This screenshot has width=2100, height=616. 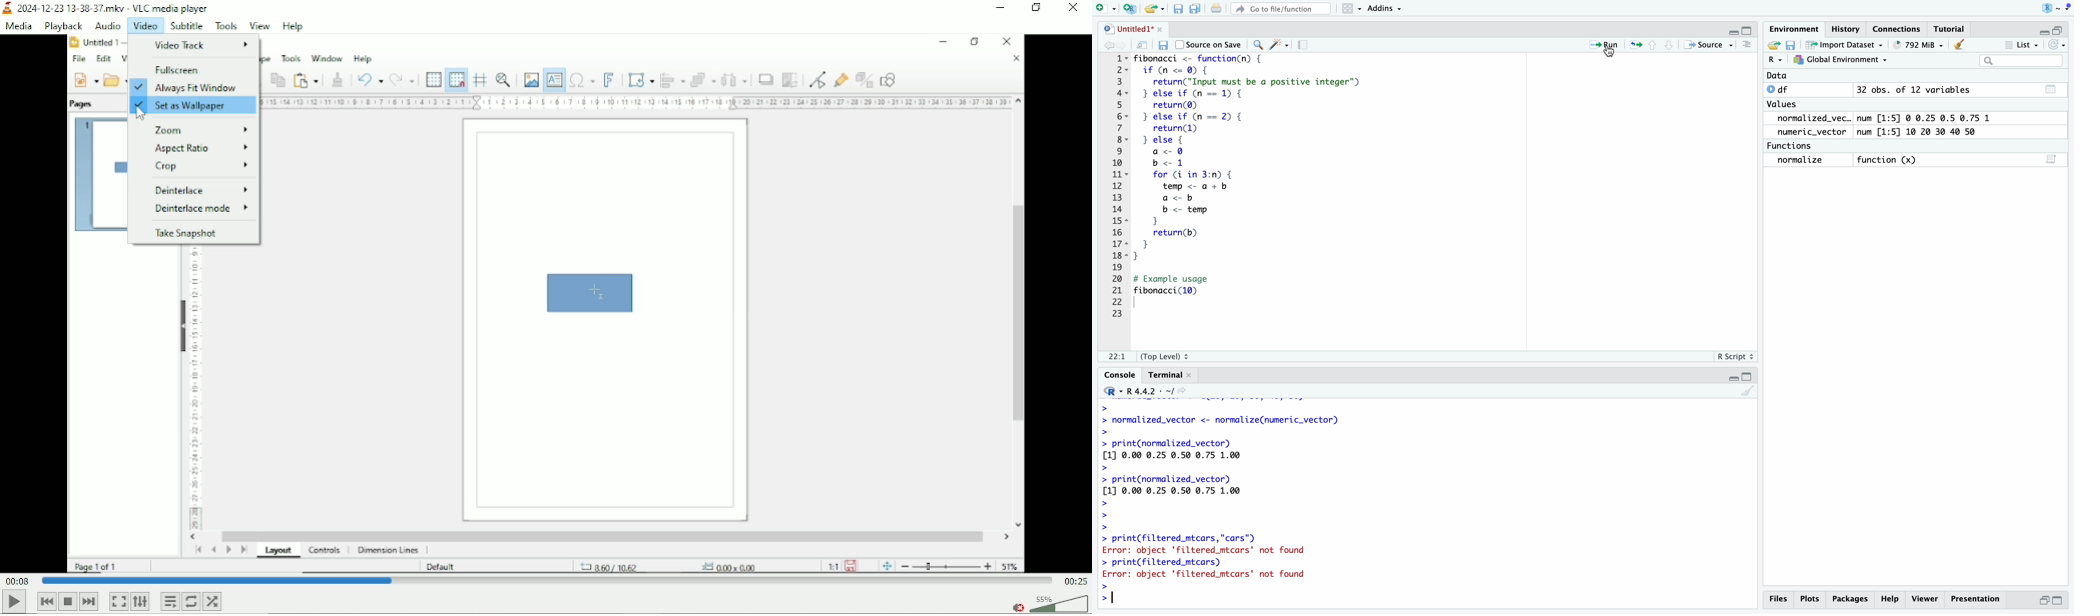 I want to click on save current document, so click(x=1163, y=45).